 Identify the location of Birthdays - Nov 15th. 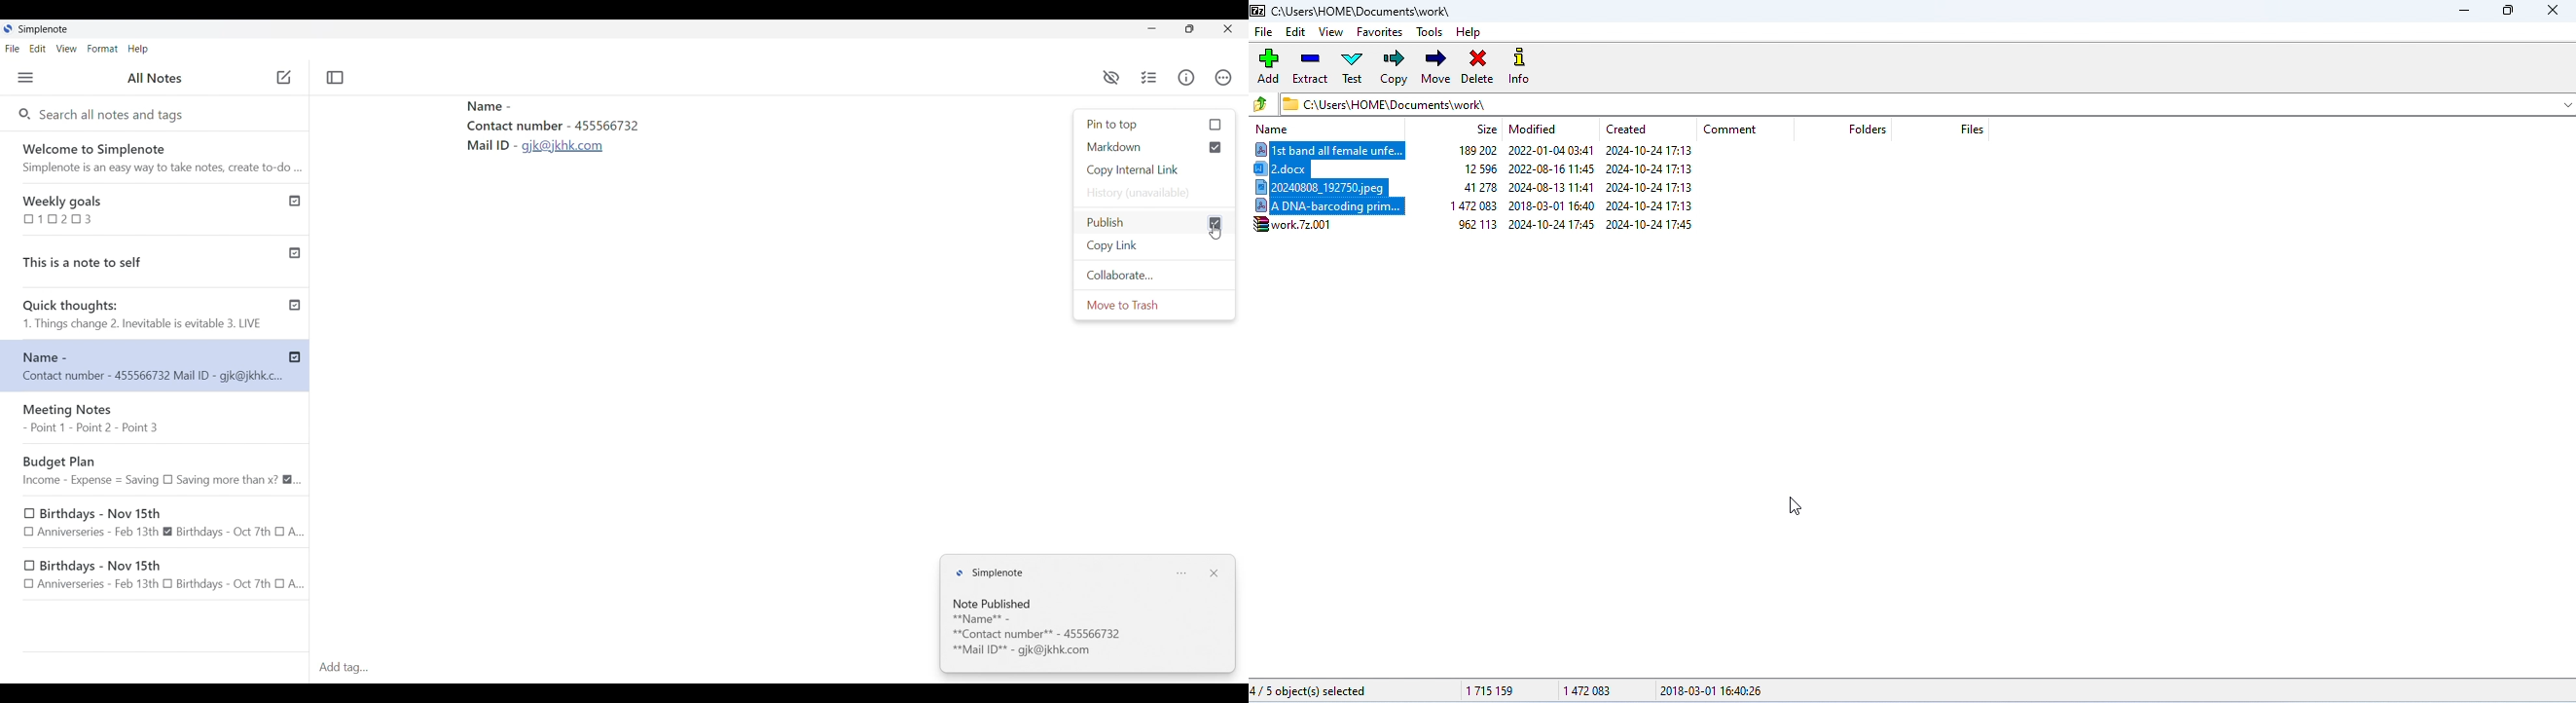
(158, 576).